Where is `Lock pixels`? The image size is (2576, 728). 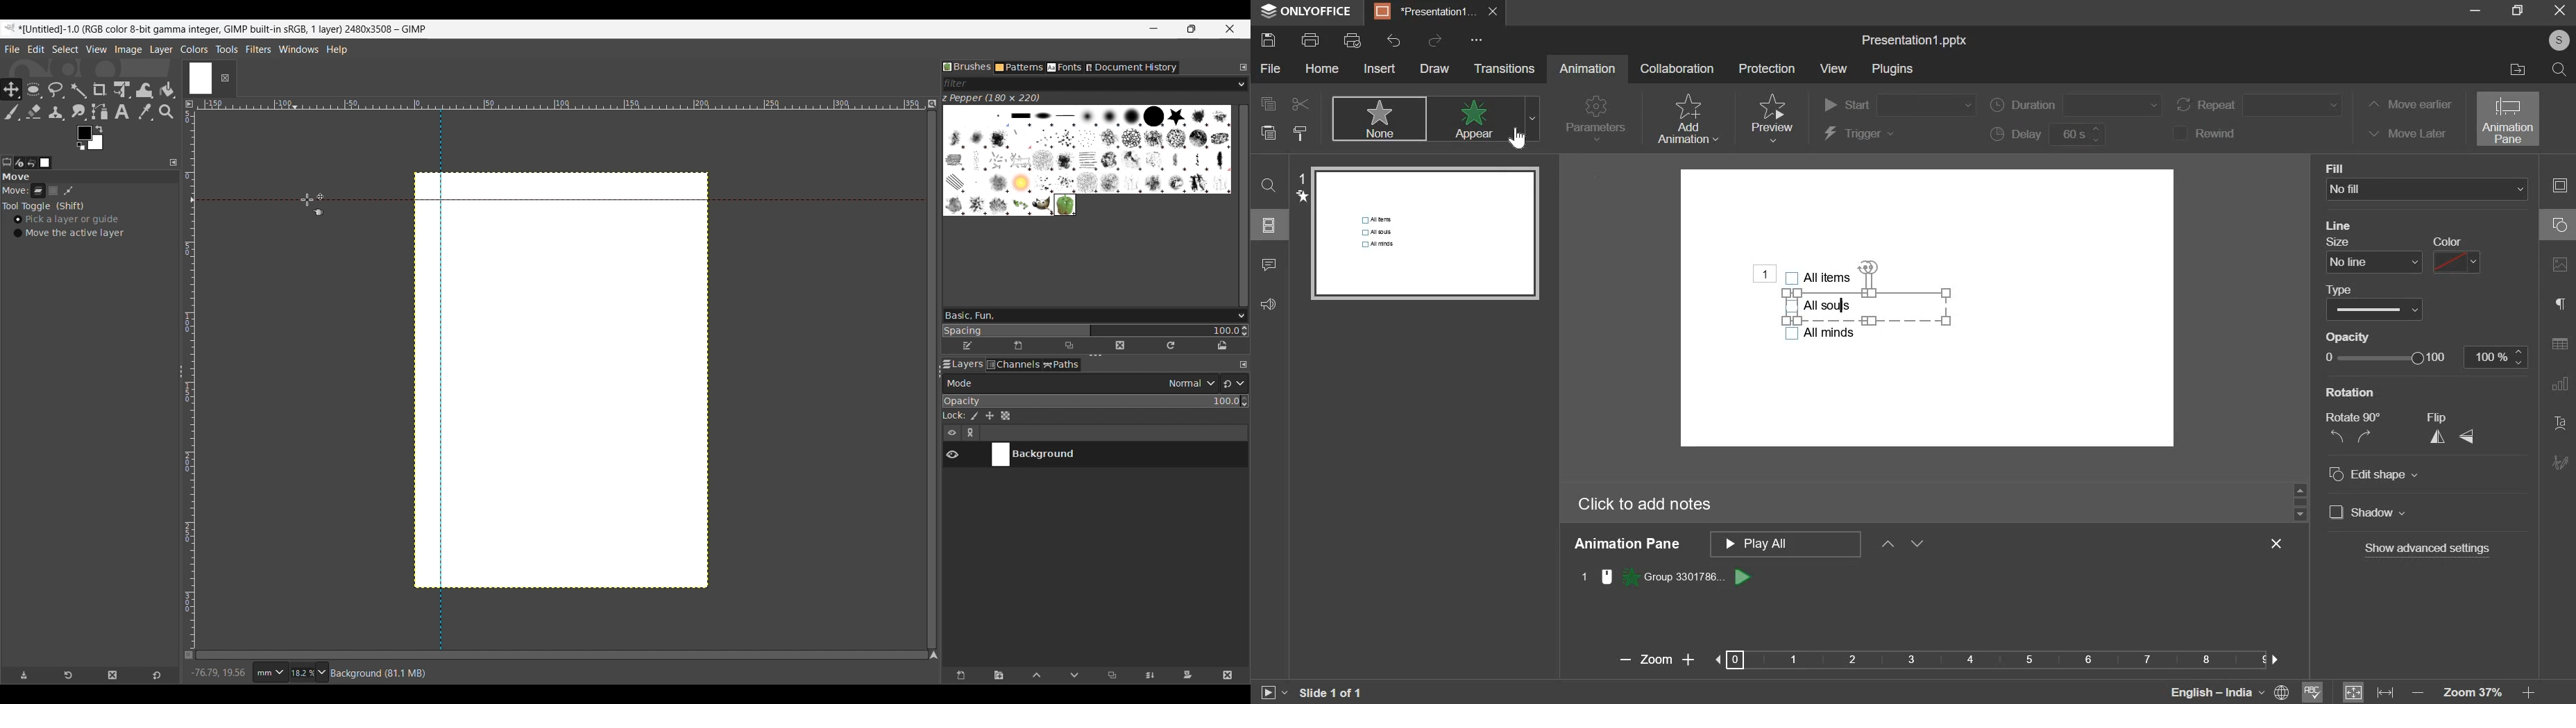
Lock pixels is located at coordinates (974, 416).